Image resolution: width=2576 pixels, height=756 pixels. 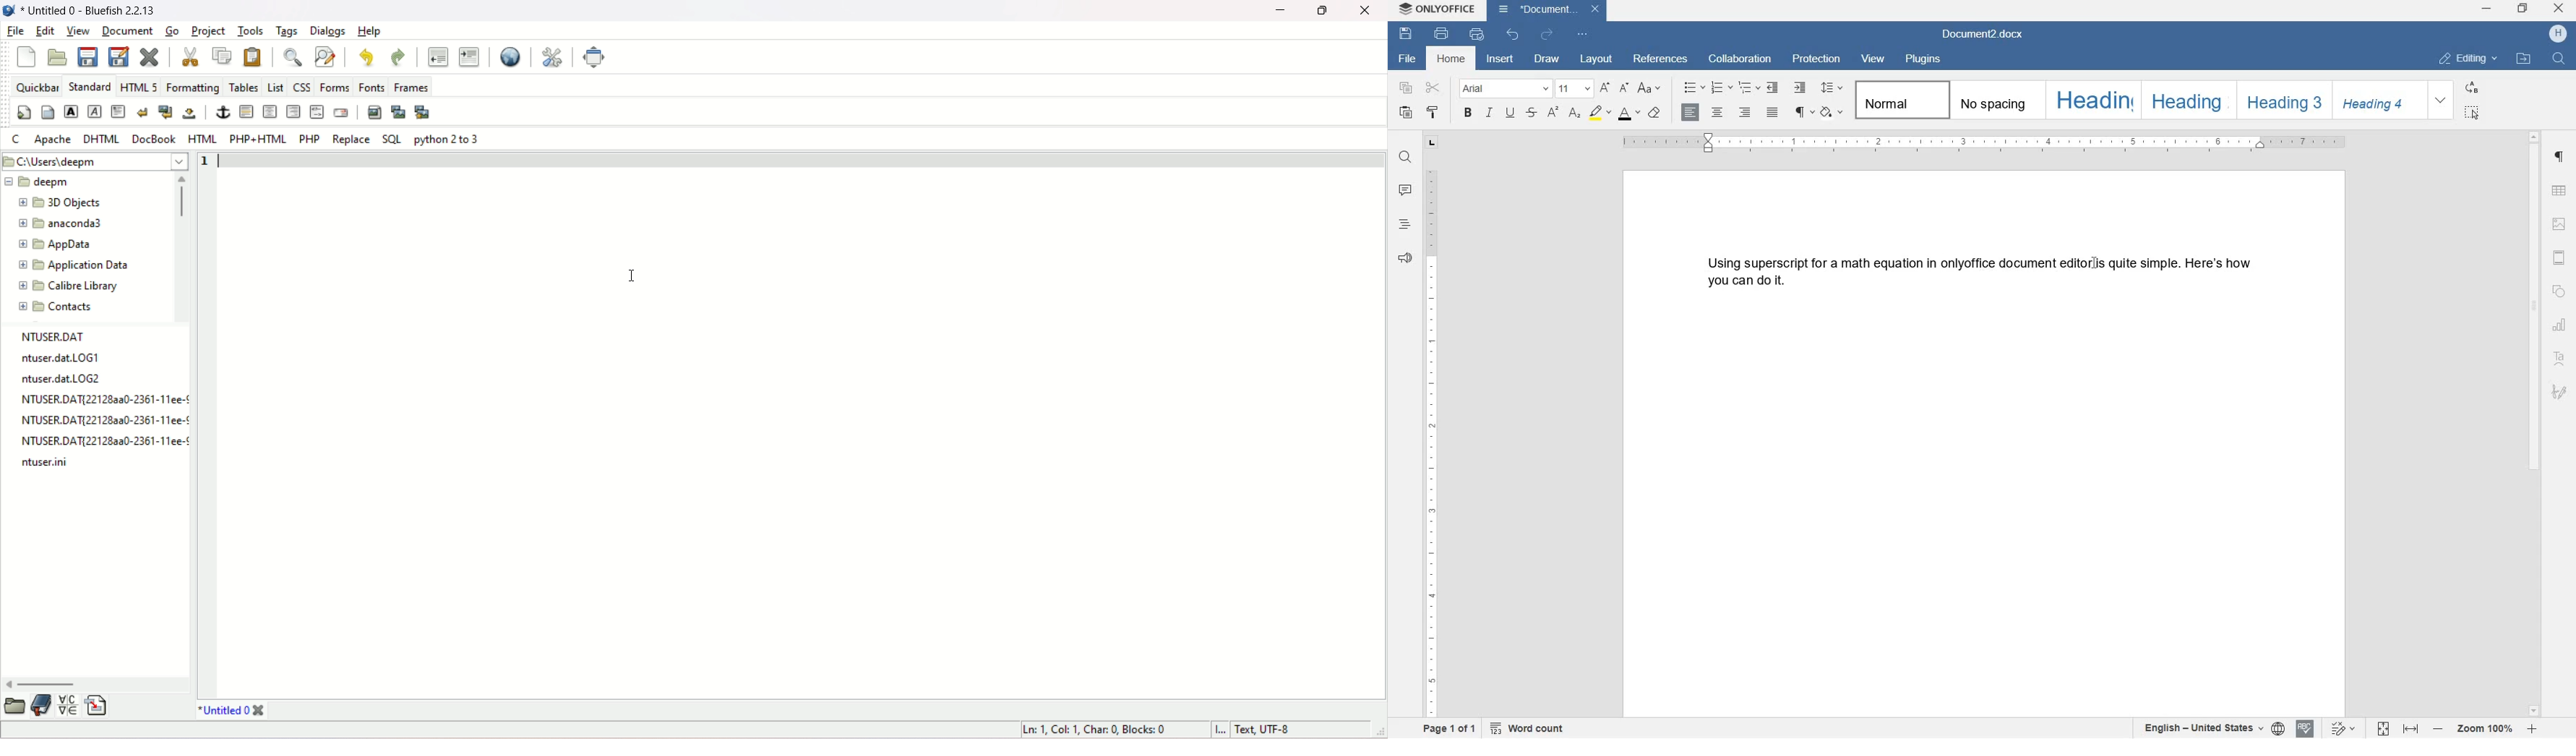 I want to click on paragraph line spacing, so click(x=1831, y=87).